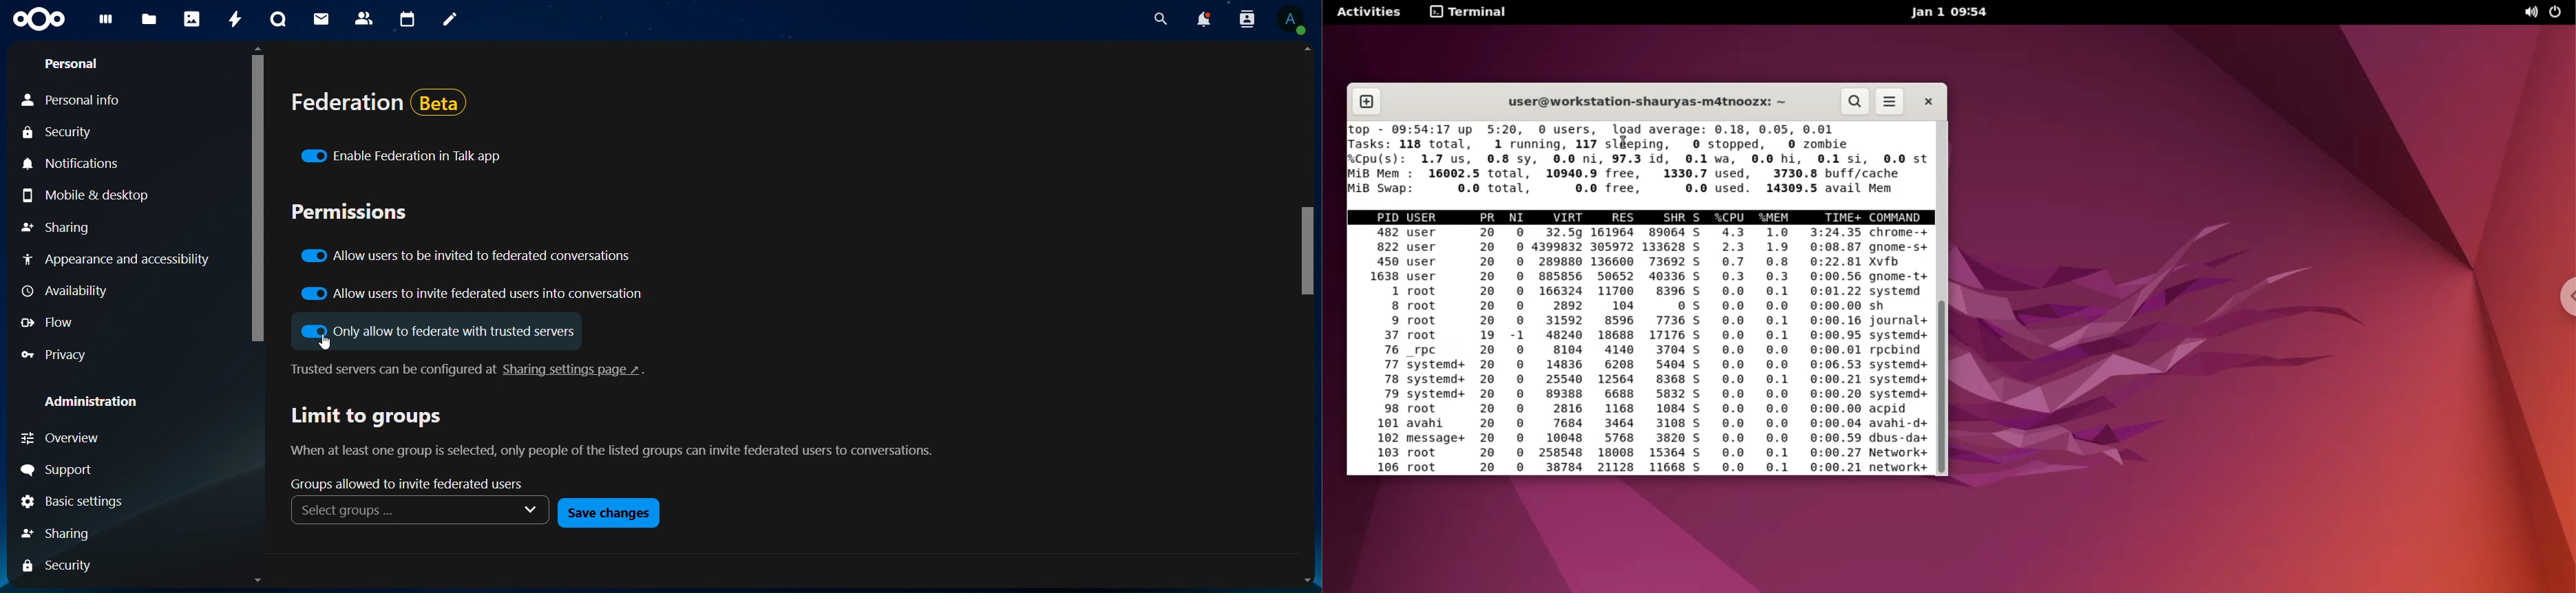  Describe the element at coordinates (1952, 12) in the screenshot. I see `Jan 1 09:54` at that location.